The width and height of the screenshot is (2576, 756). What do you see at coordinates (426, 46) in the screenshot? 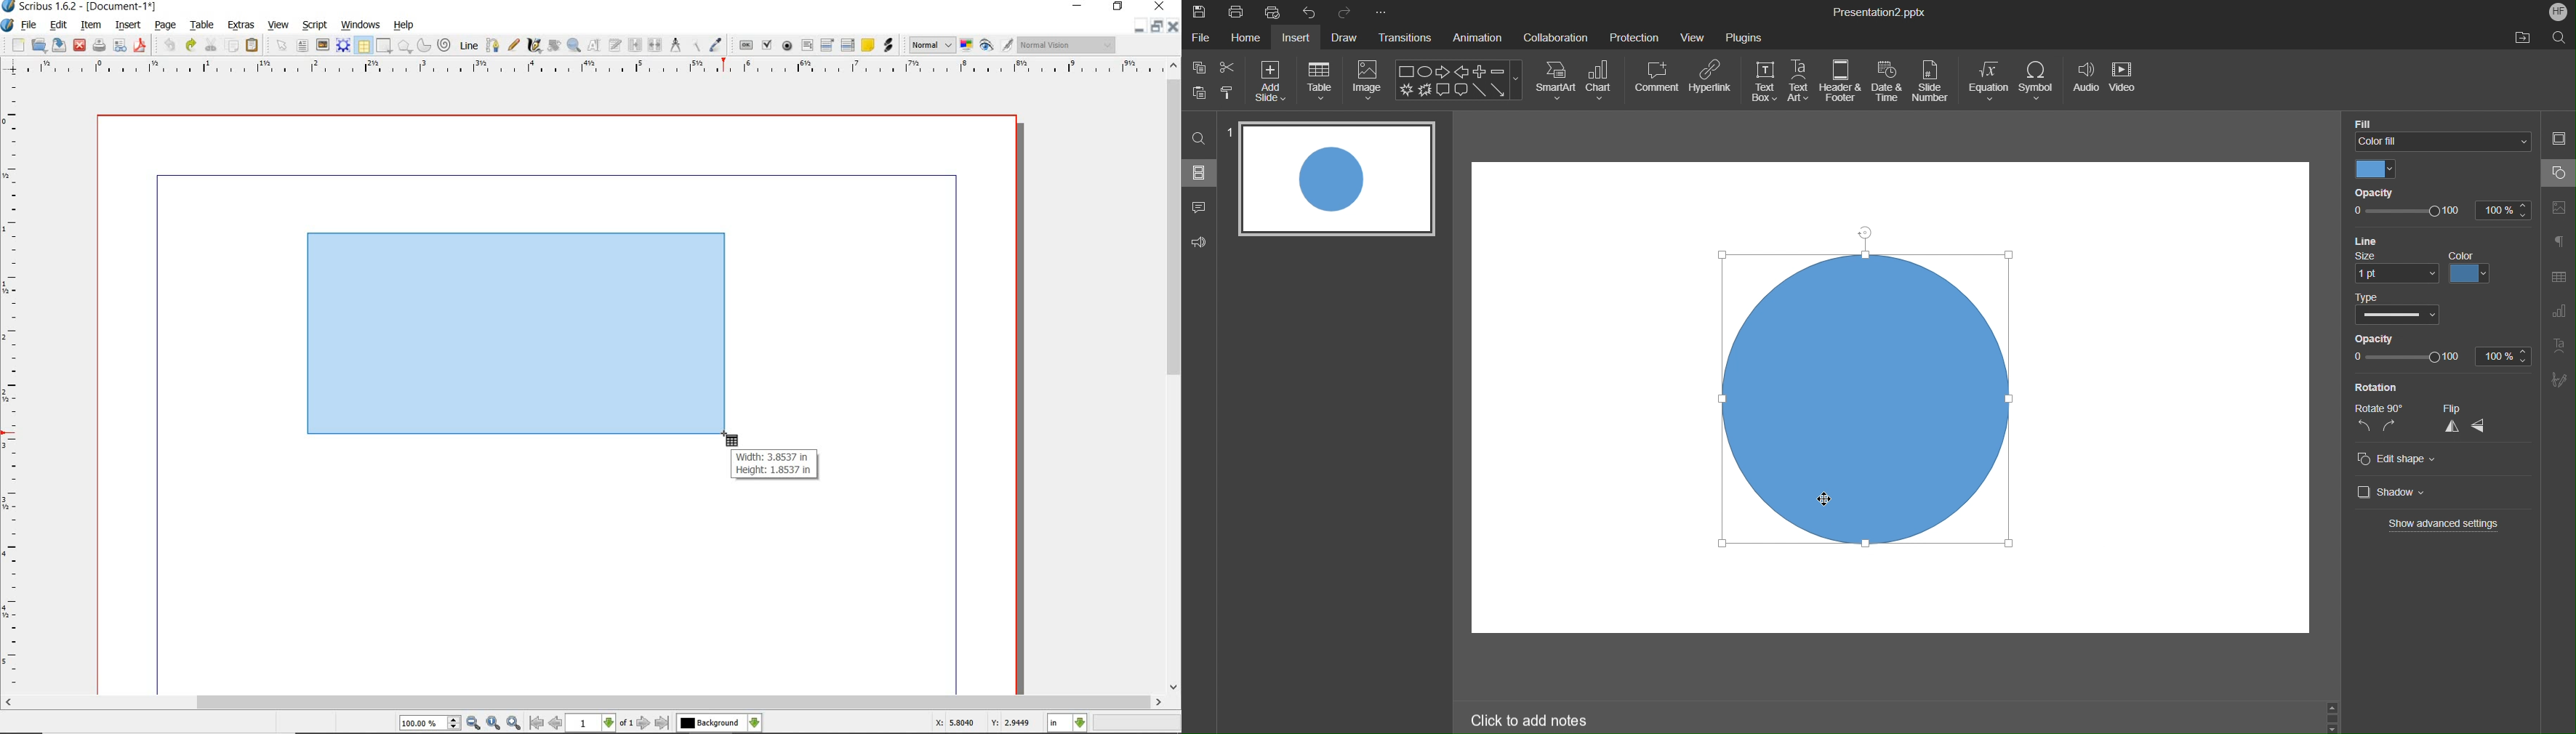
I see `arc` at bounding box center [426, 46].